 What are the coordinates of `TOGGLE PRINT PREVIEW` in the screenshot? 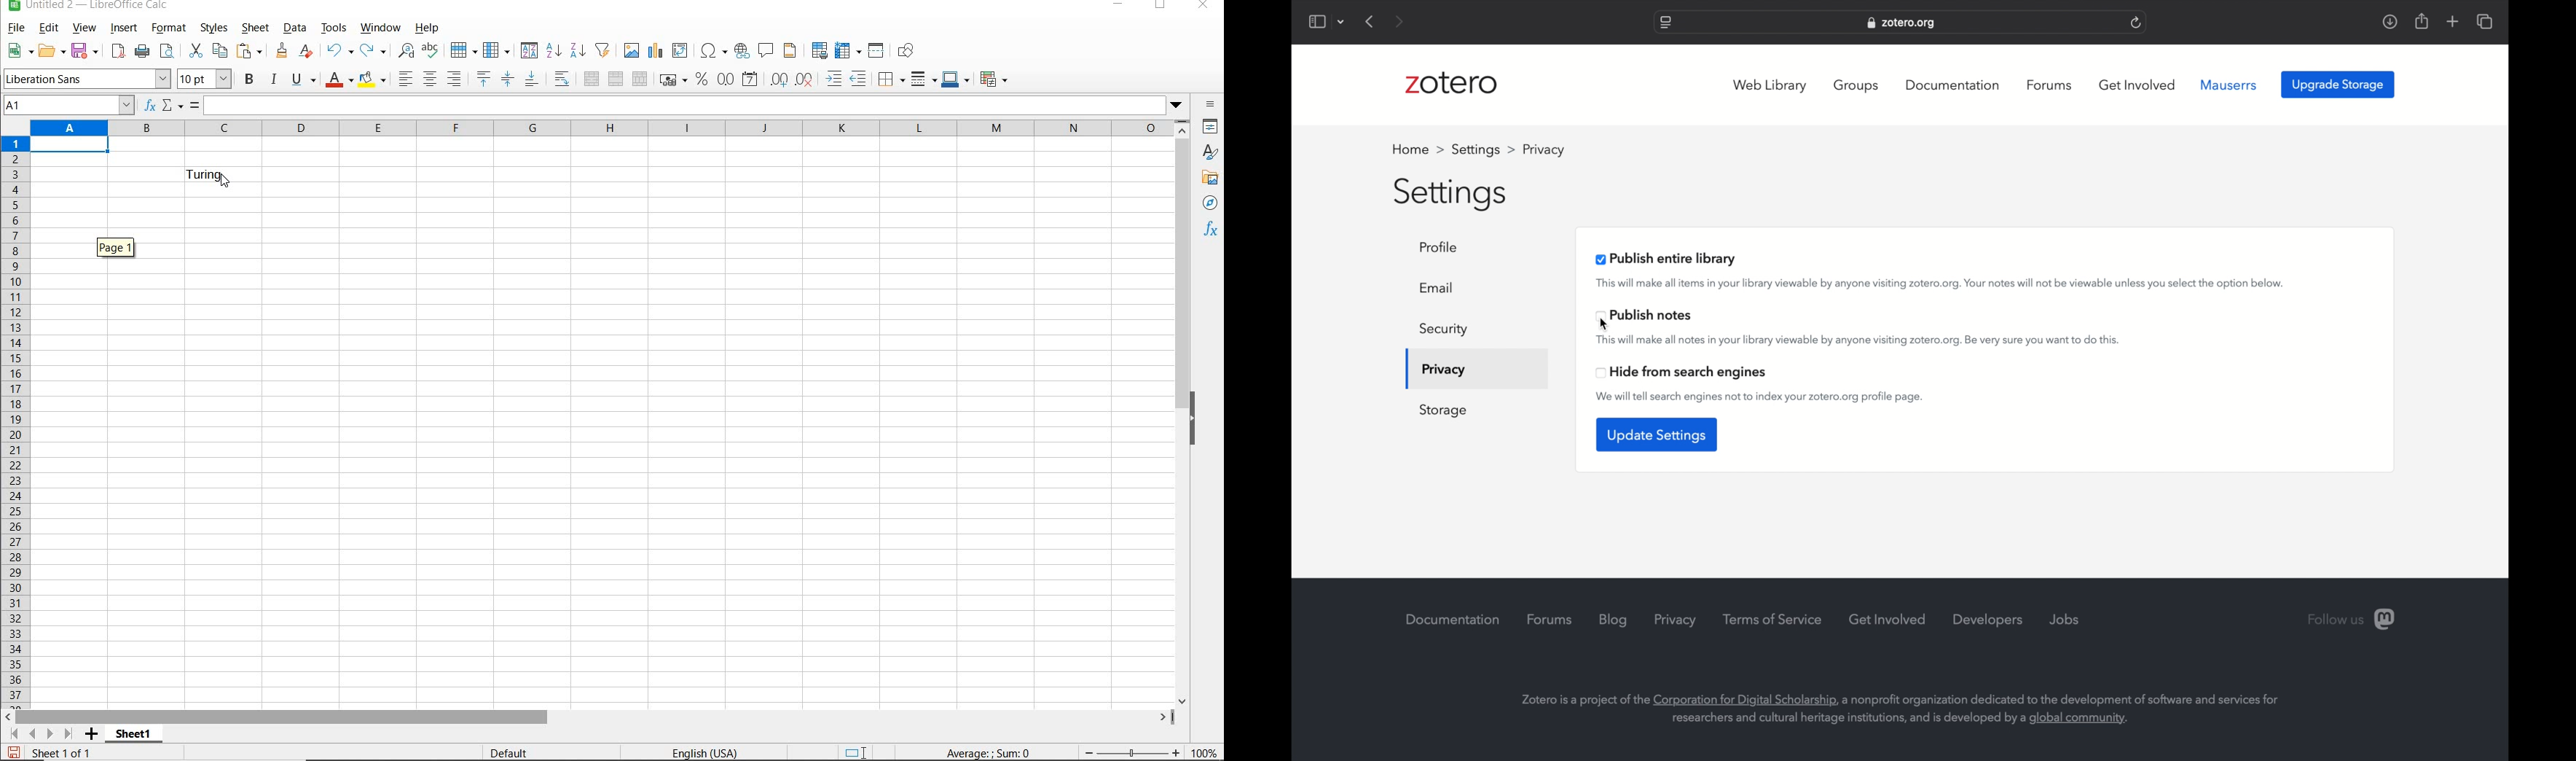 It's located at (167, 50).